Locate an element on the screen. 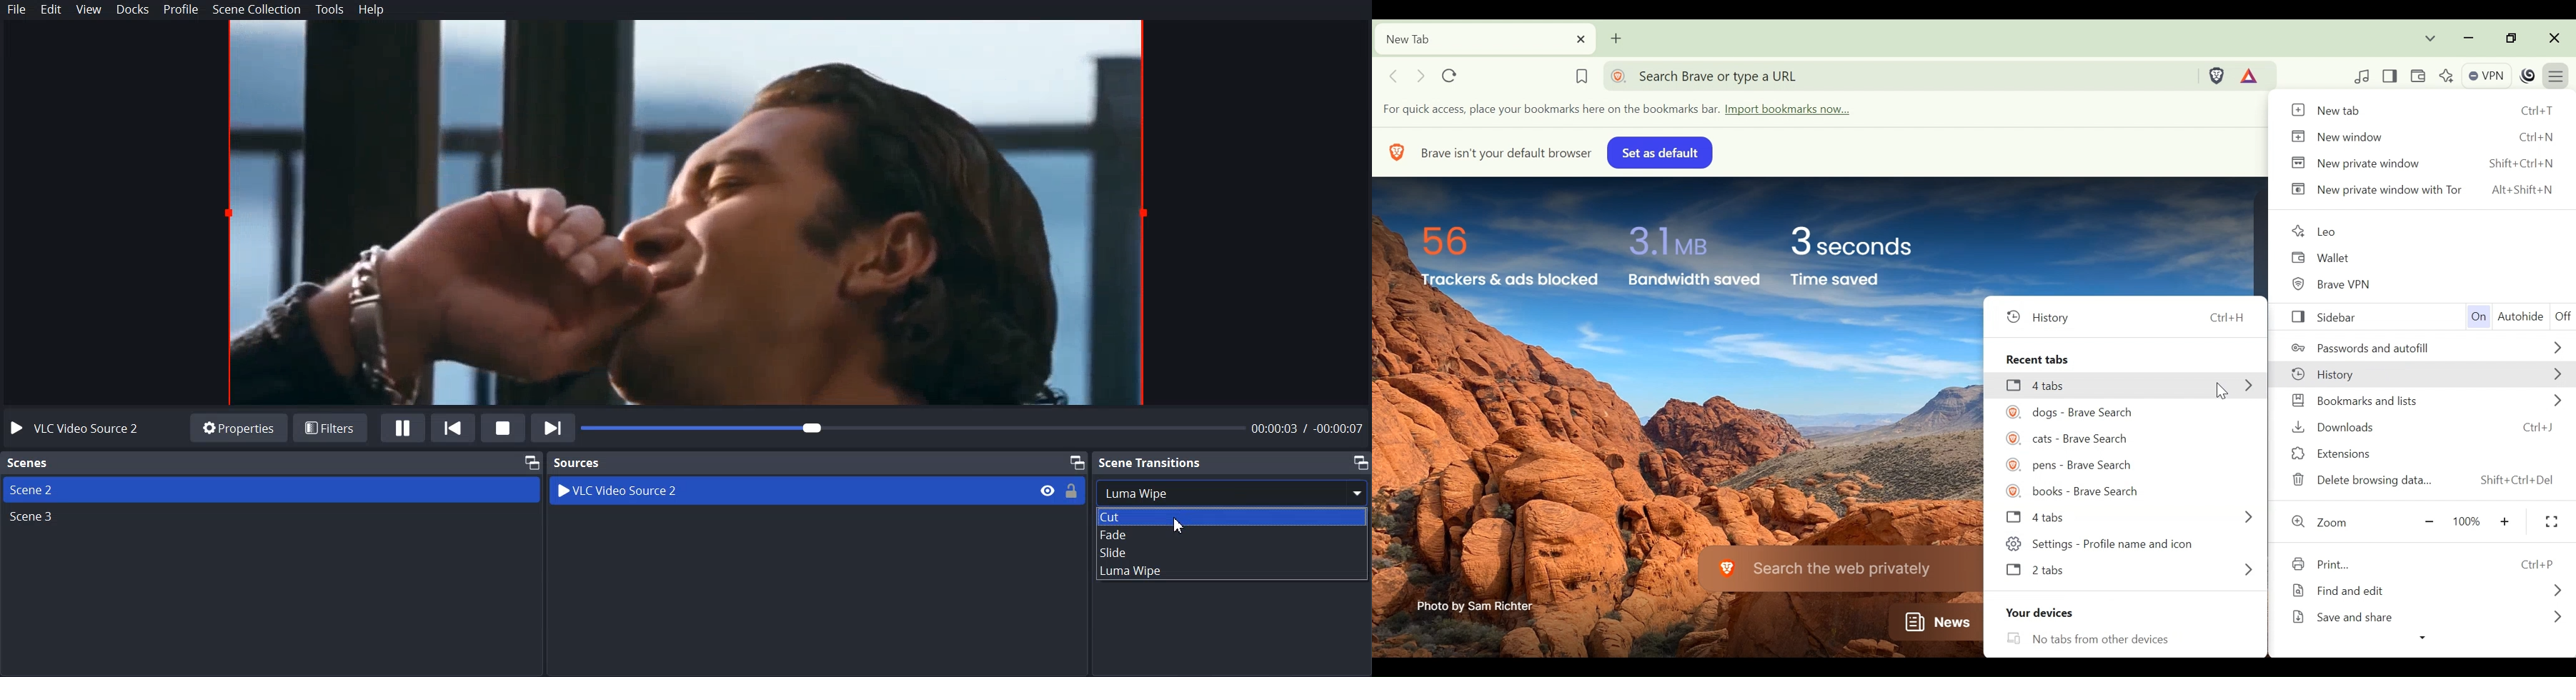 The width and height of the screenshot is (2576, 700). 2tabs is located at coordinates (2051, 570).